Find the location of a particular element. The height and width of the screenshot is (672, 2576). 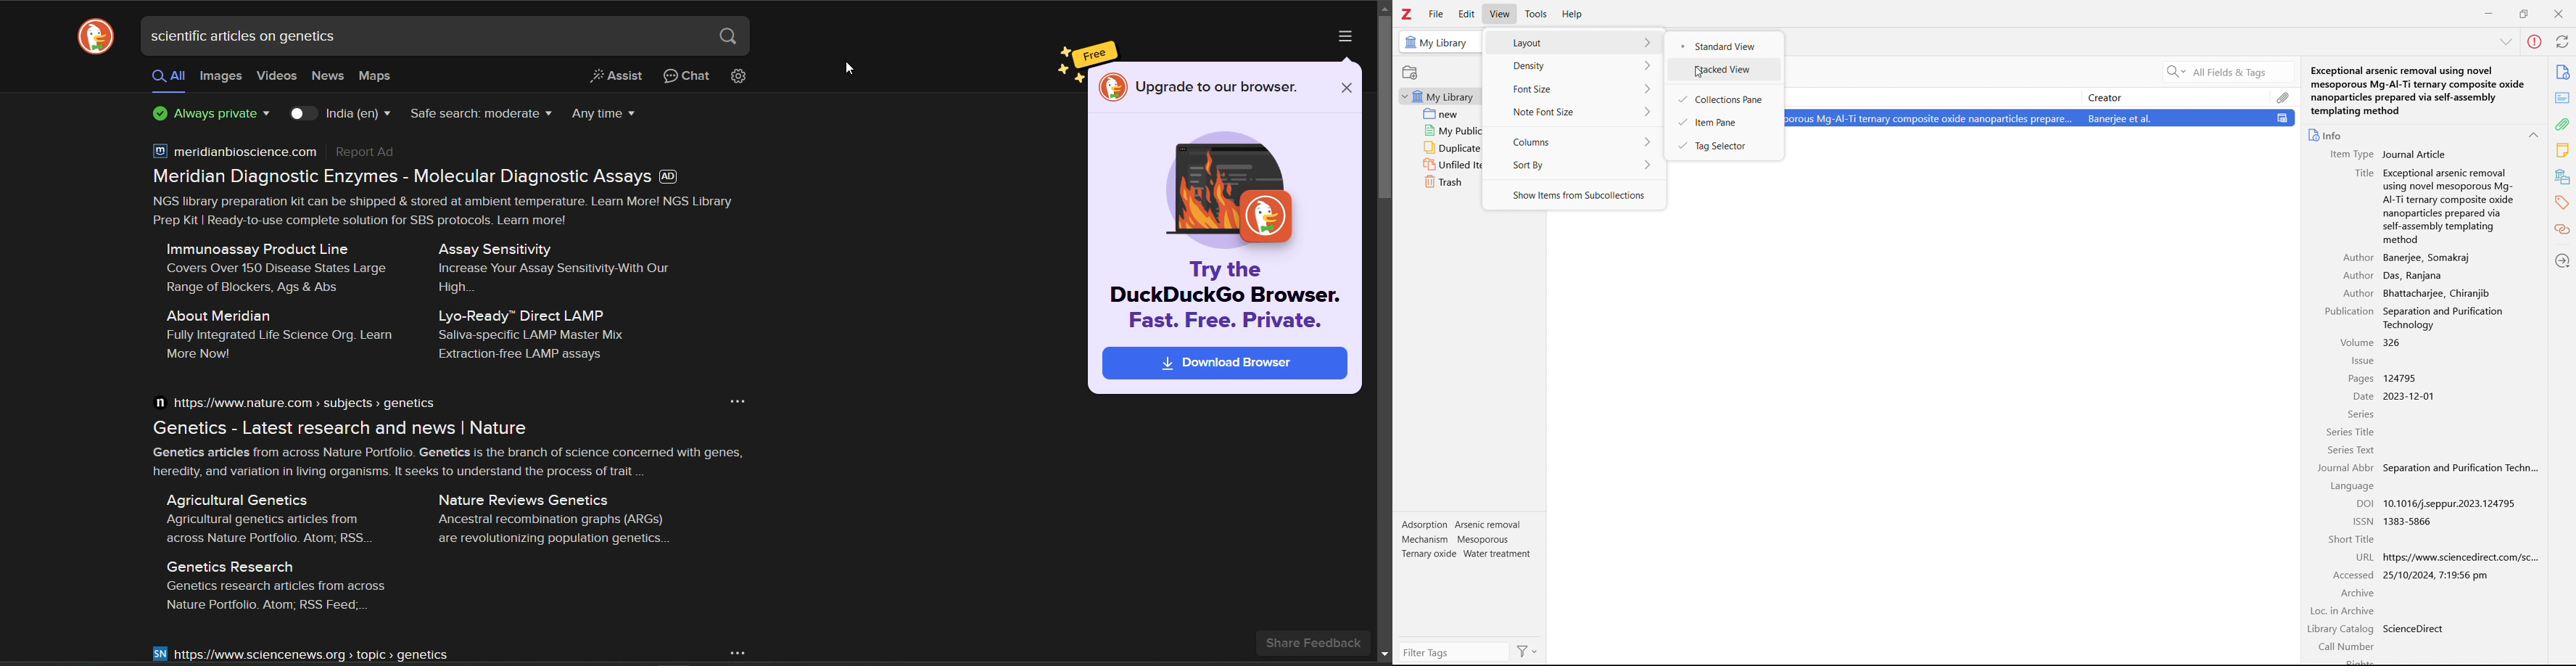

Ternary oxide Water treatment is located at coordinates (1467, 553).